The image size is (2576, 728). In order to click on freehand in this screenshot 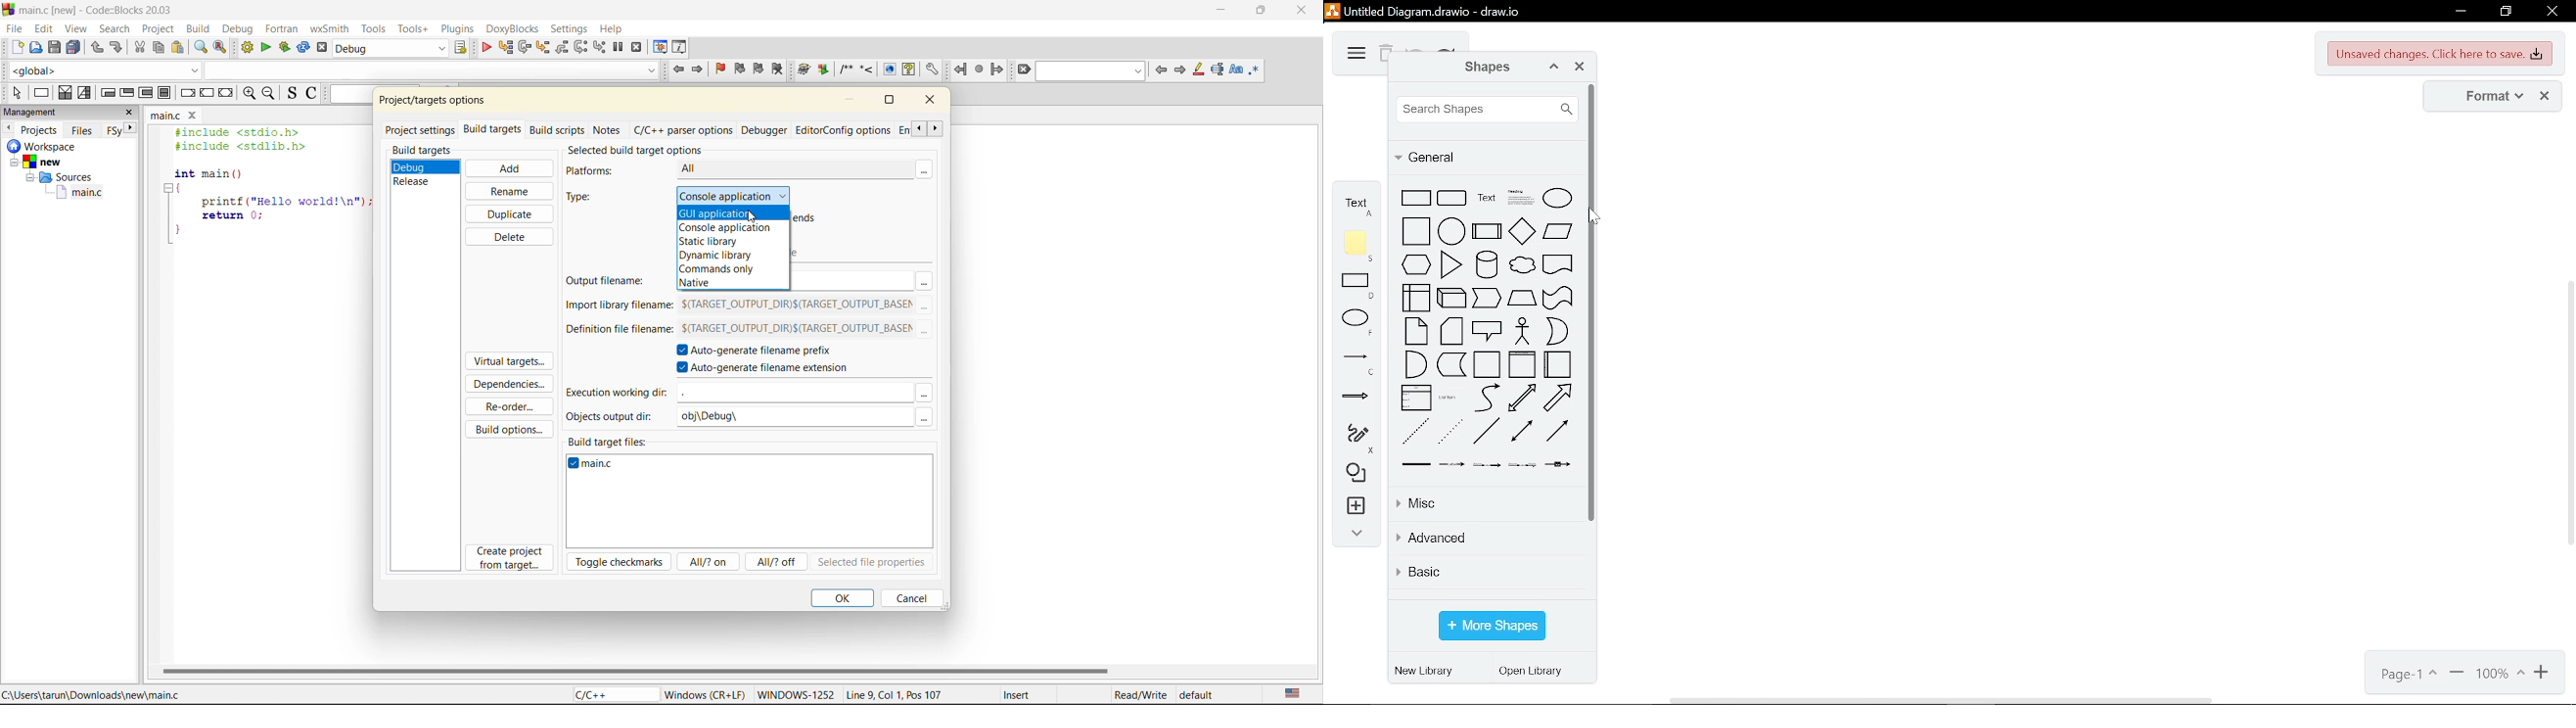, I will do `click(1353, 439)`.